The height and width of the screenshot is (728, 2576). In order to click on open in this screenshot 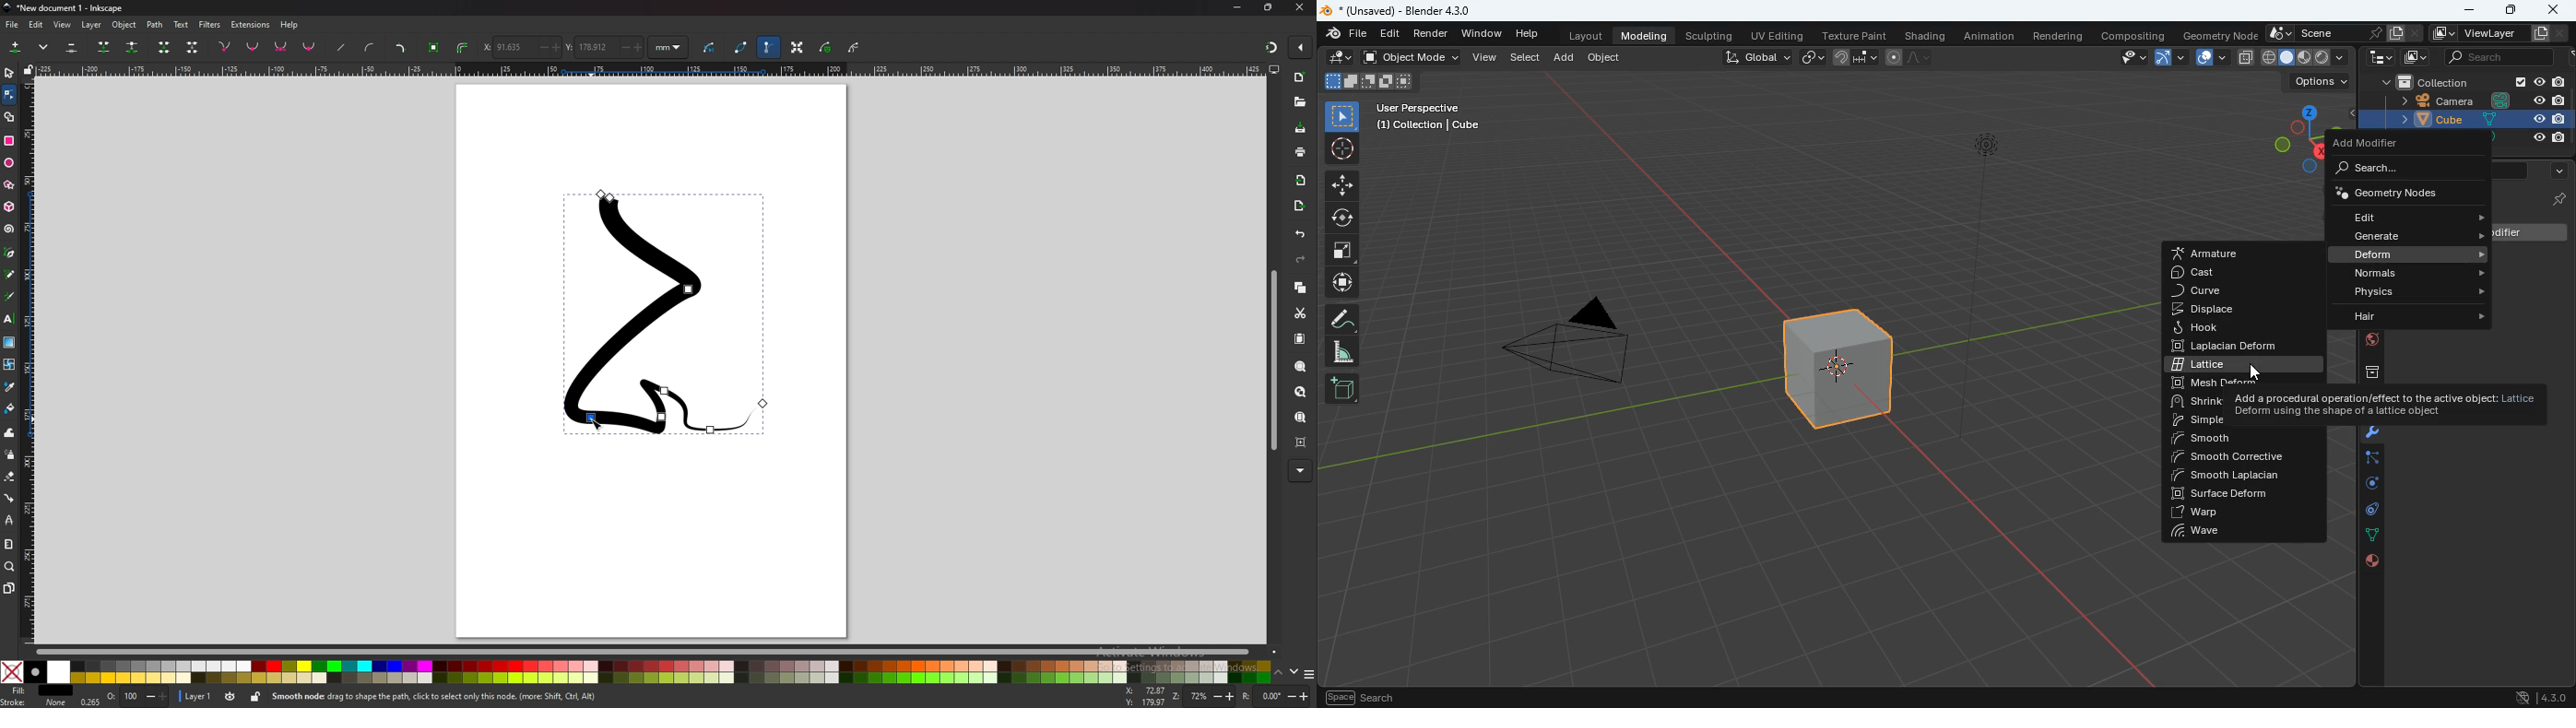, I will do `click(1300, 102)`.